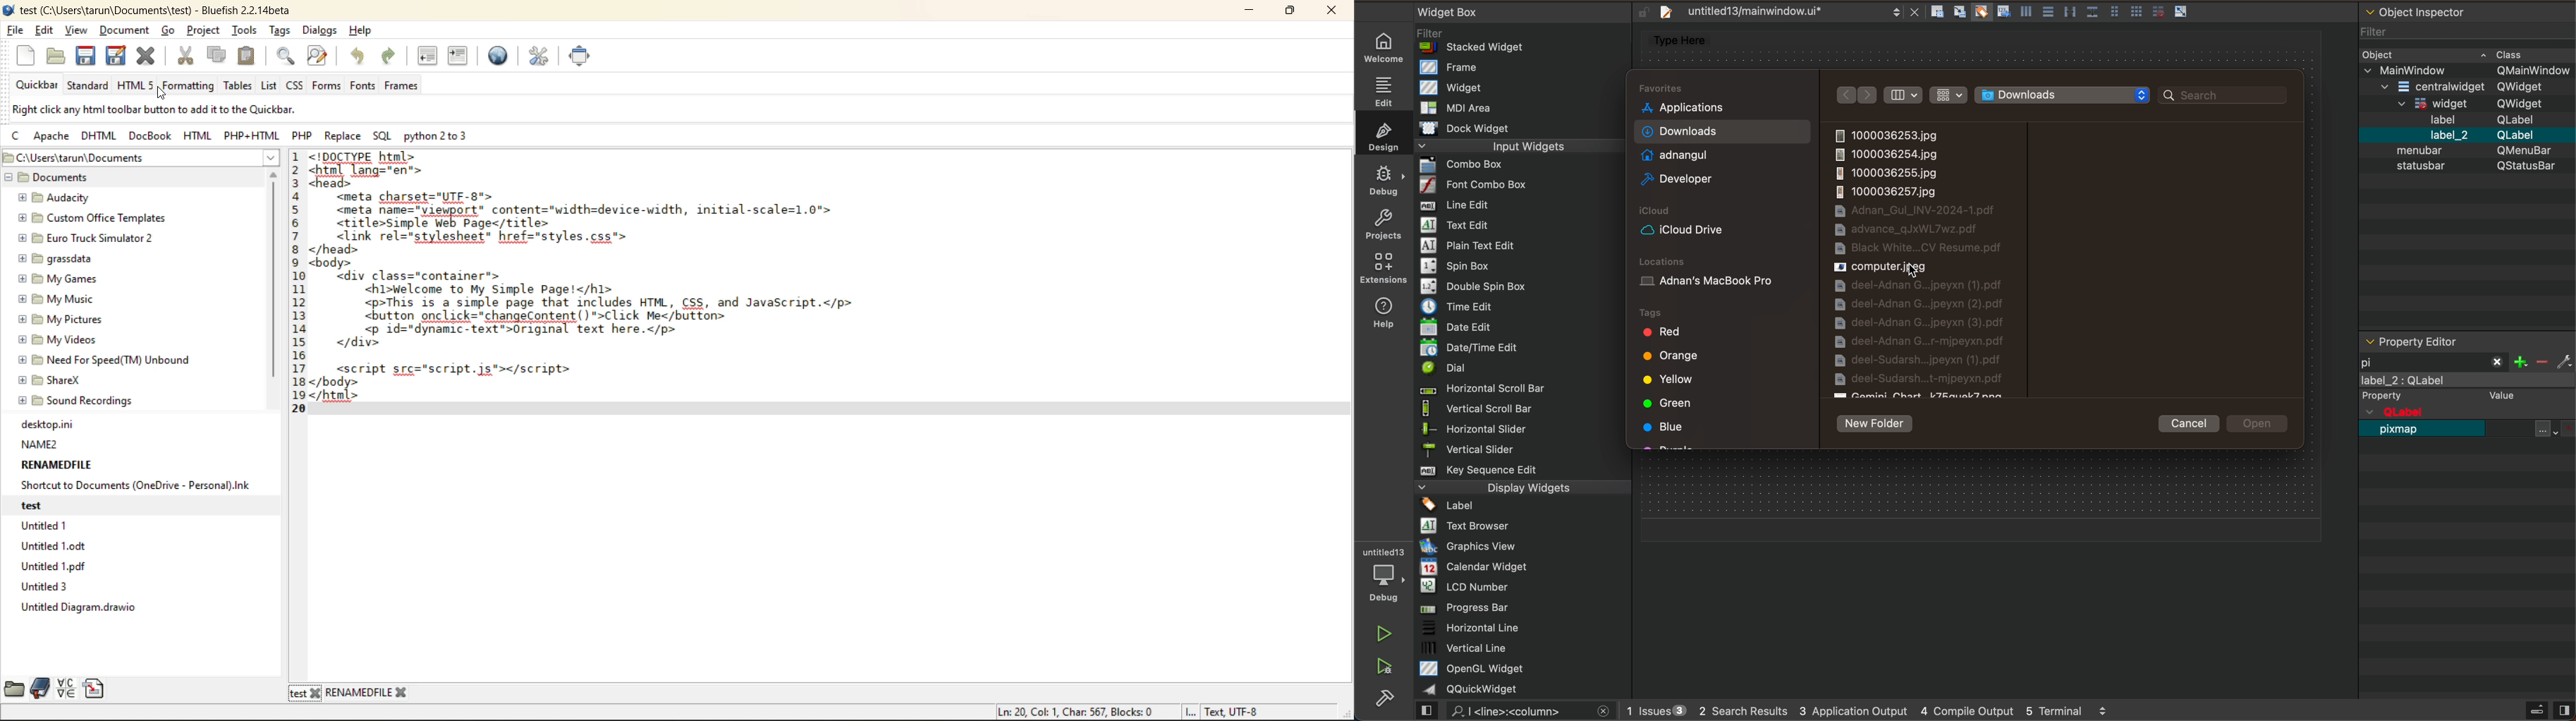 This screenshot has width=2576, height=728. What do you see at coordinates (298, 282) in the screenshot?
I see `line numbers` at bounding box center [298, 282].